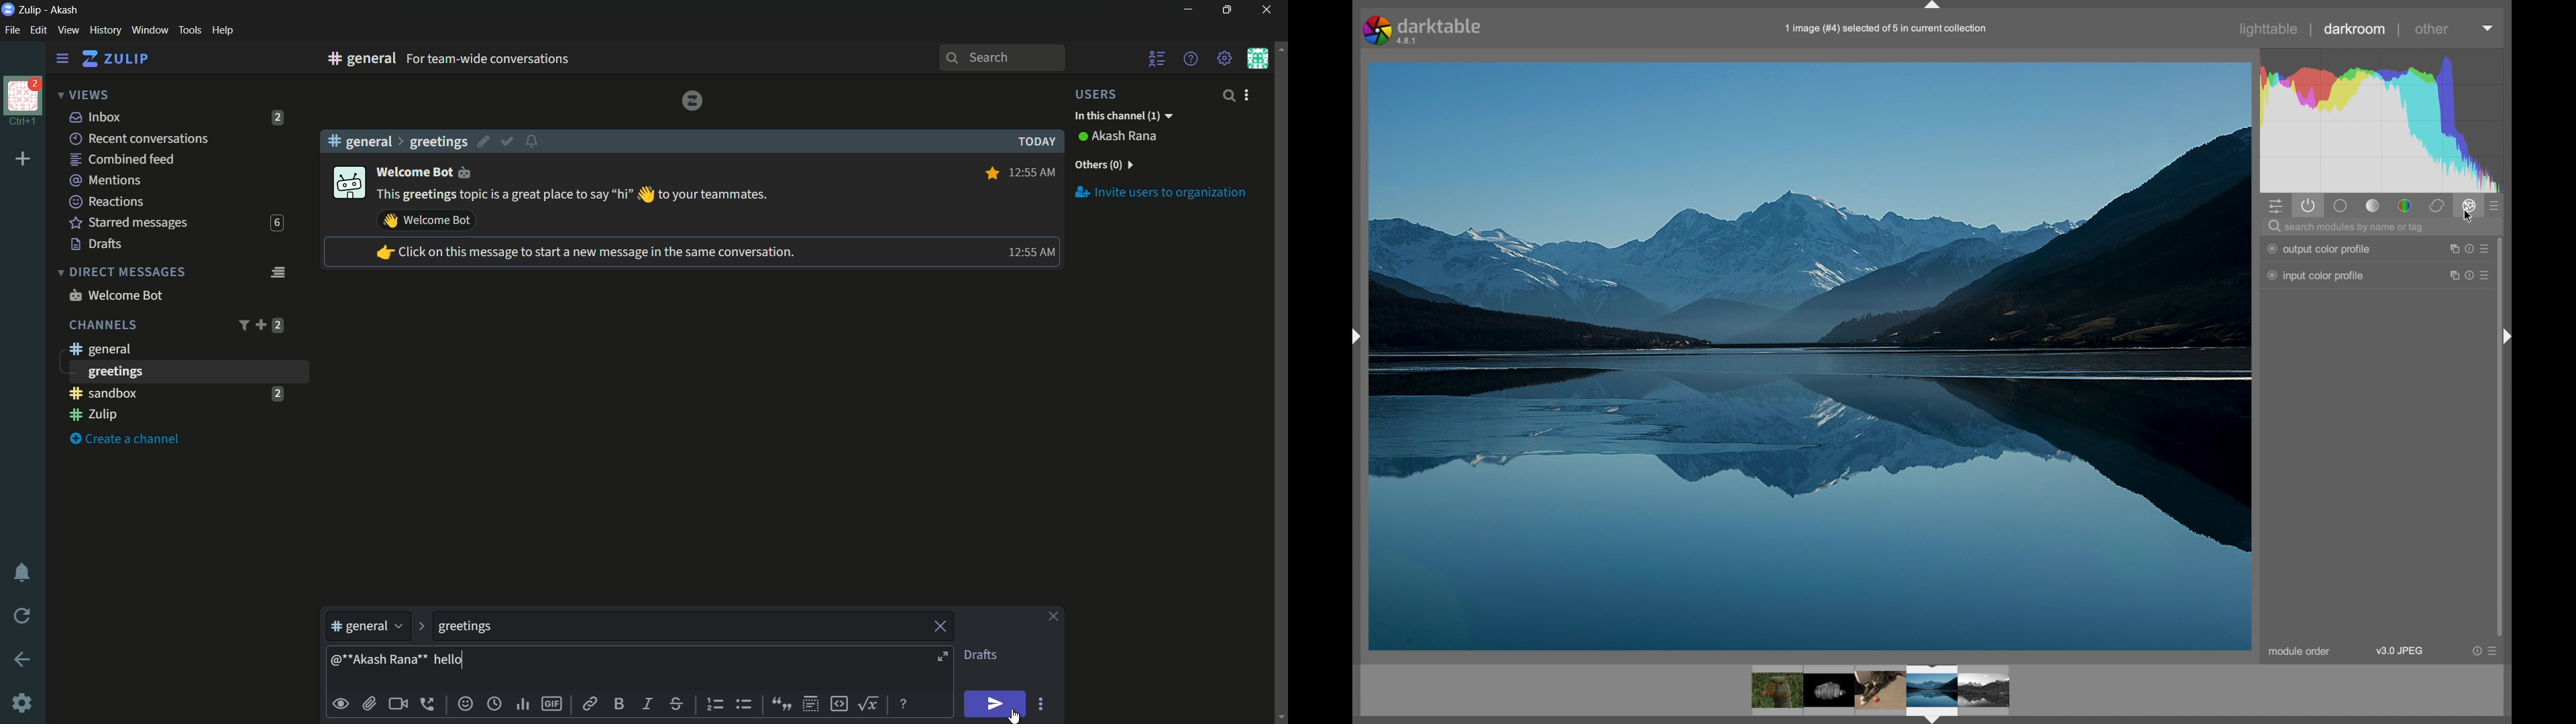 Image resolution: width=2576 pixels, height=728 pixels. What do you see at coordinates (276, 223) in the screenshot?
I see `6 unread messages` at bounding box center [276, 223].